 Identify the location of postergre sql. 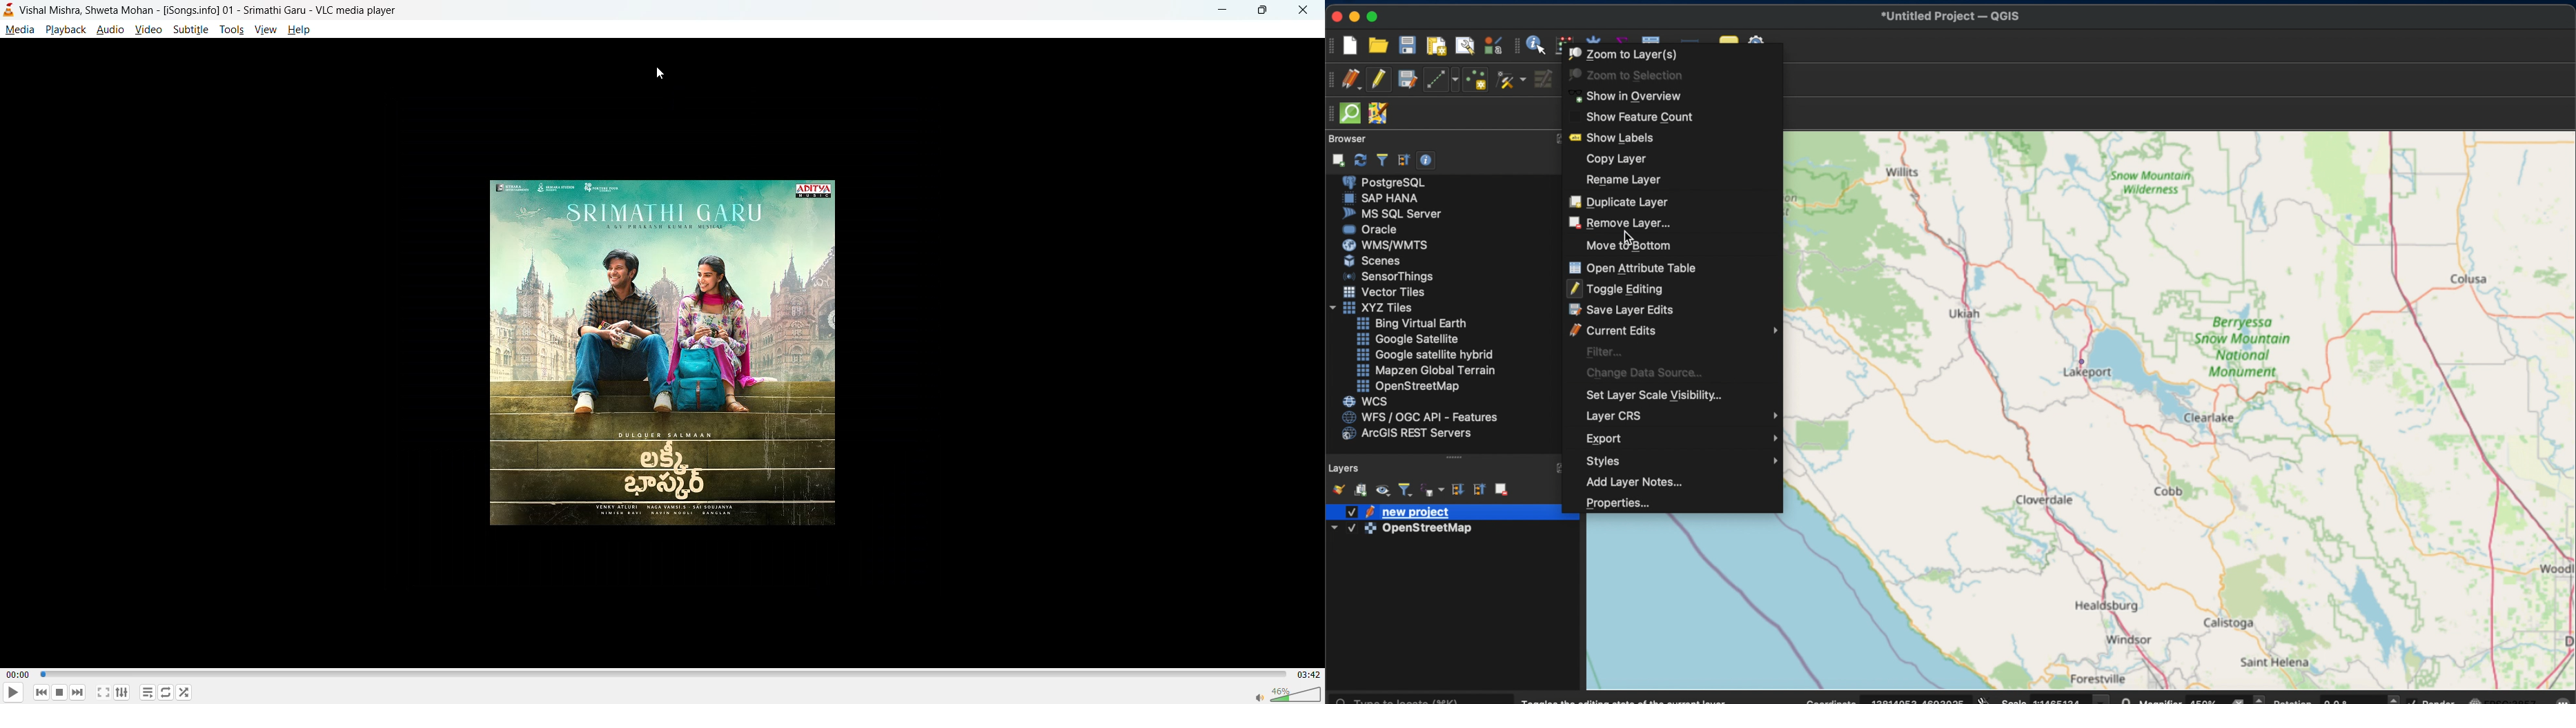
(1386, 181).